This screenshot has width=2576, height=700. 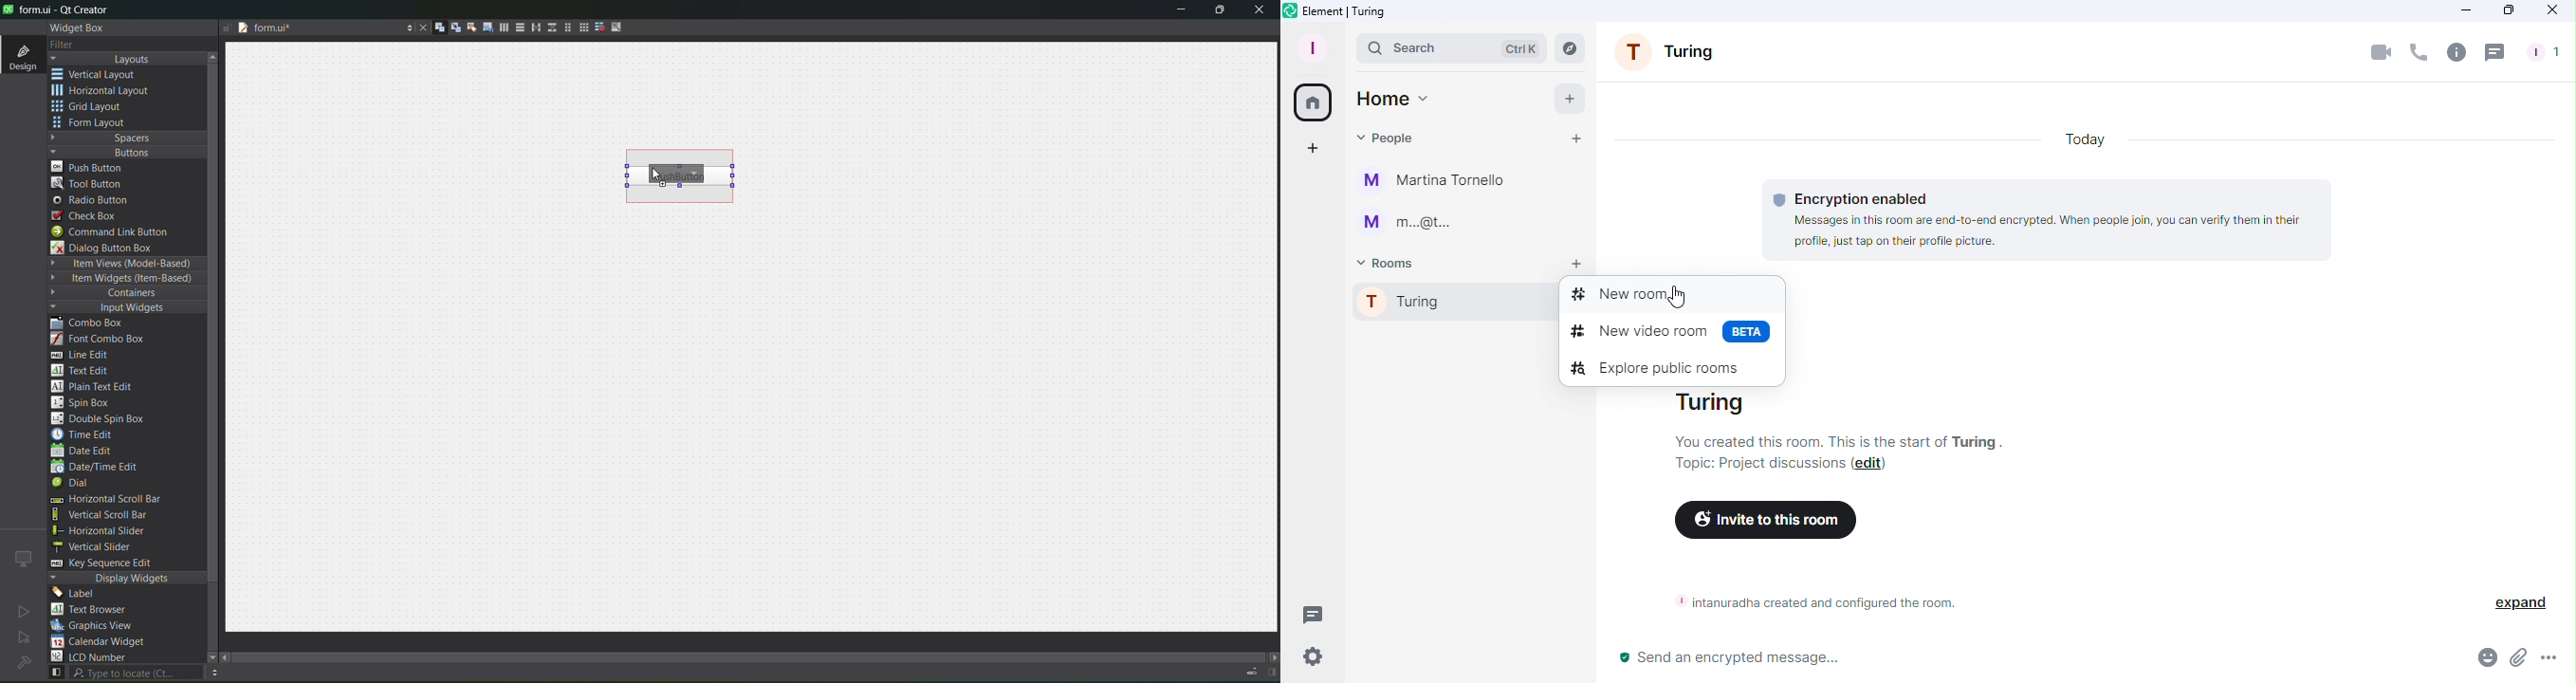 I want to click on Encryption information, so click(x=2049, y=217).